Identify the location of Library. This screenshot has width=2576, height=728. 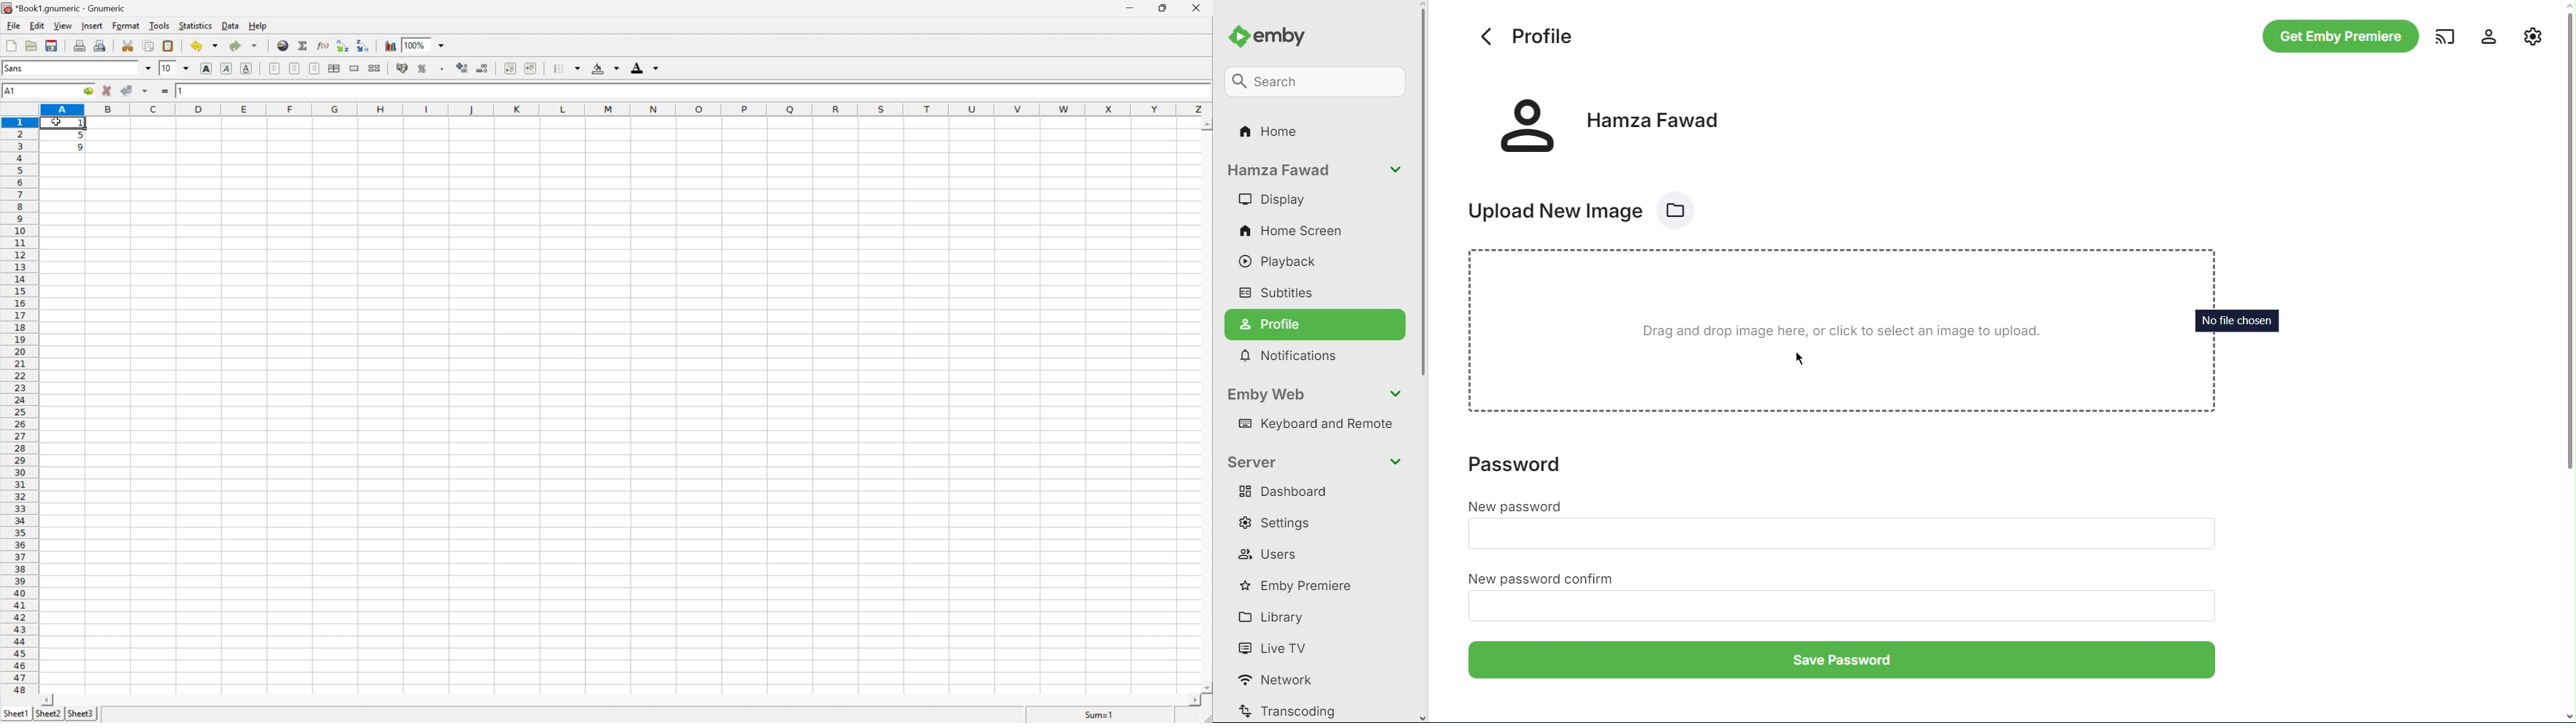
(1276, 616).